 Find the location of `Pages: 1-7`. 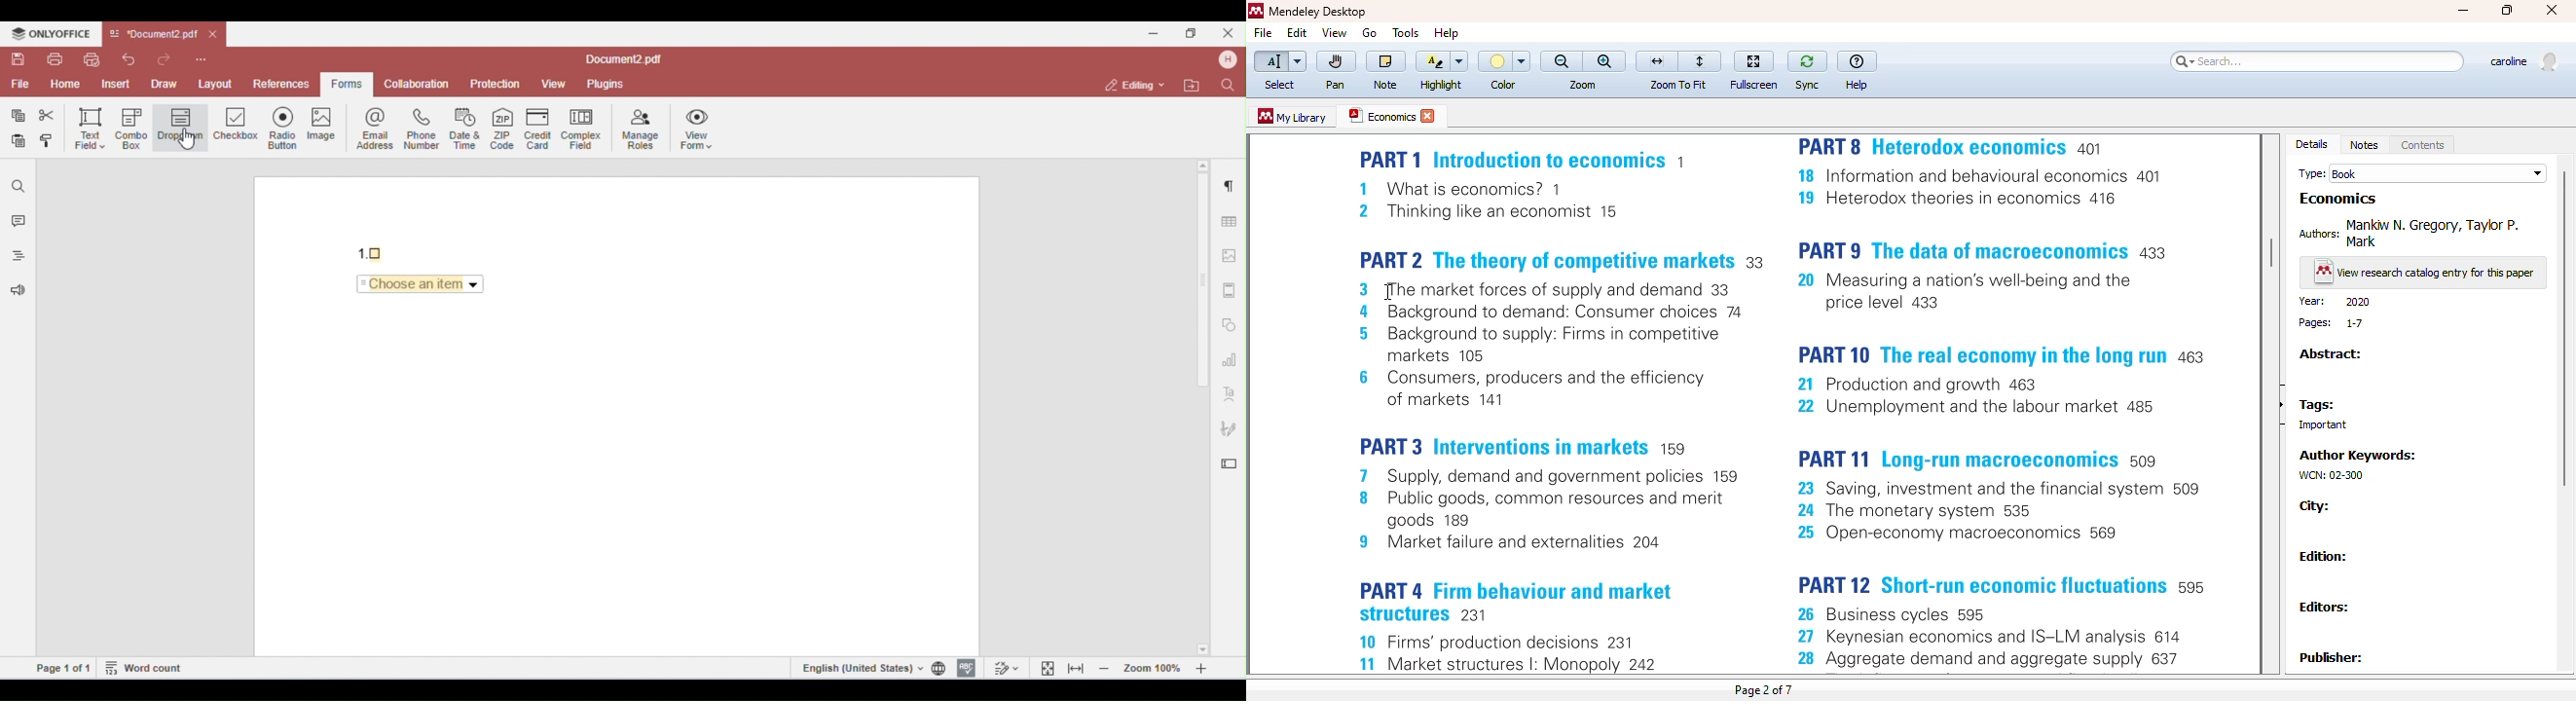

Pages: 1-7 is located at coordinates (2330, 321).